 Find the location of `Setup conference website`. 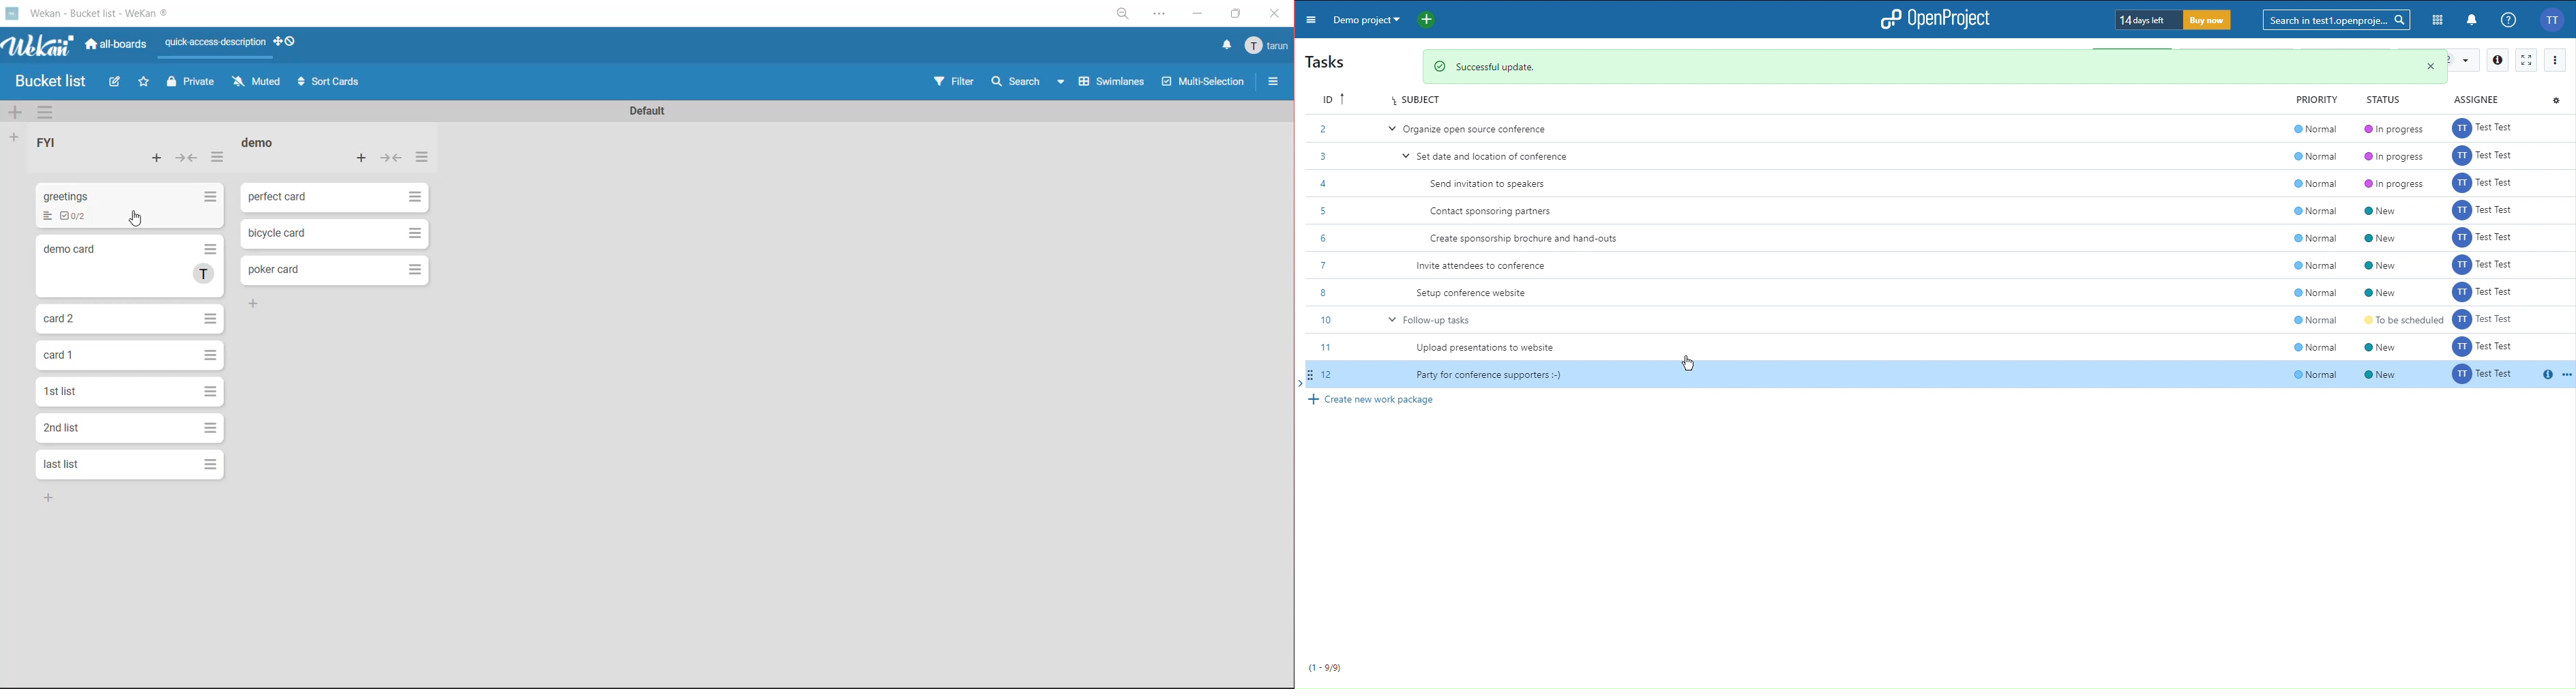

Setup conference website is located at coordinates (1479, 291).